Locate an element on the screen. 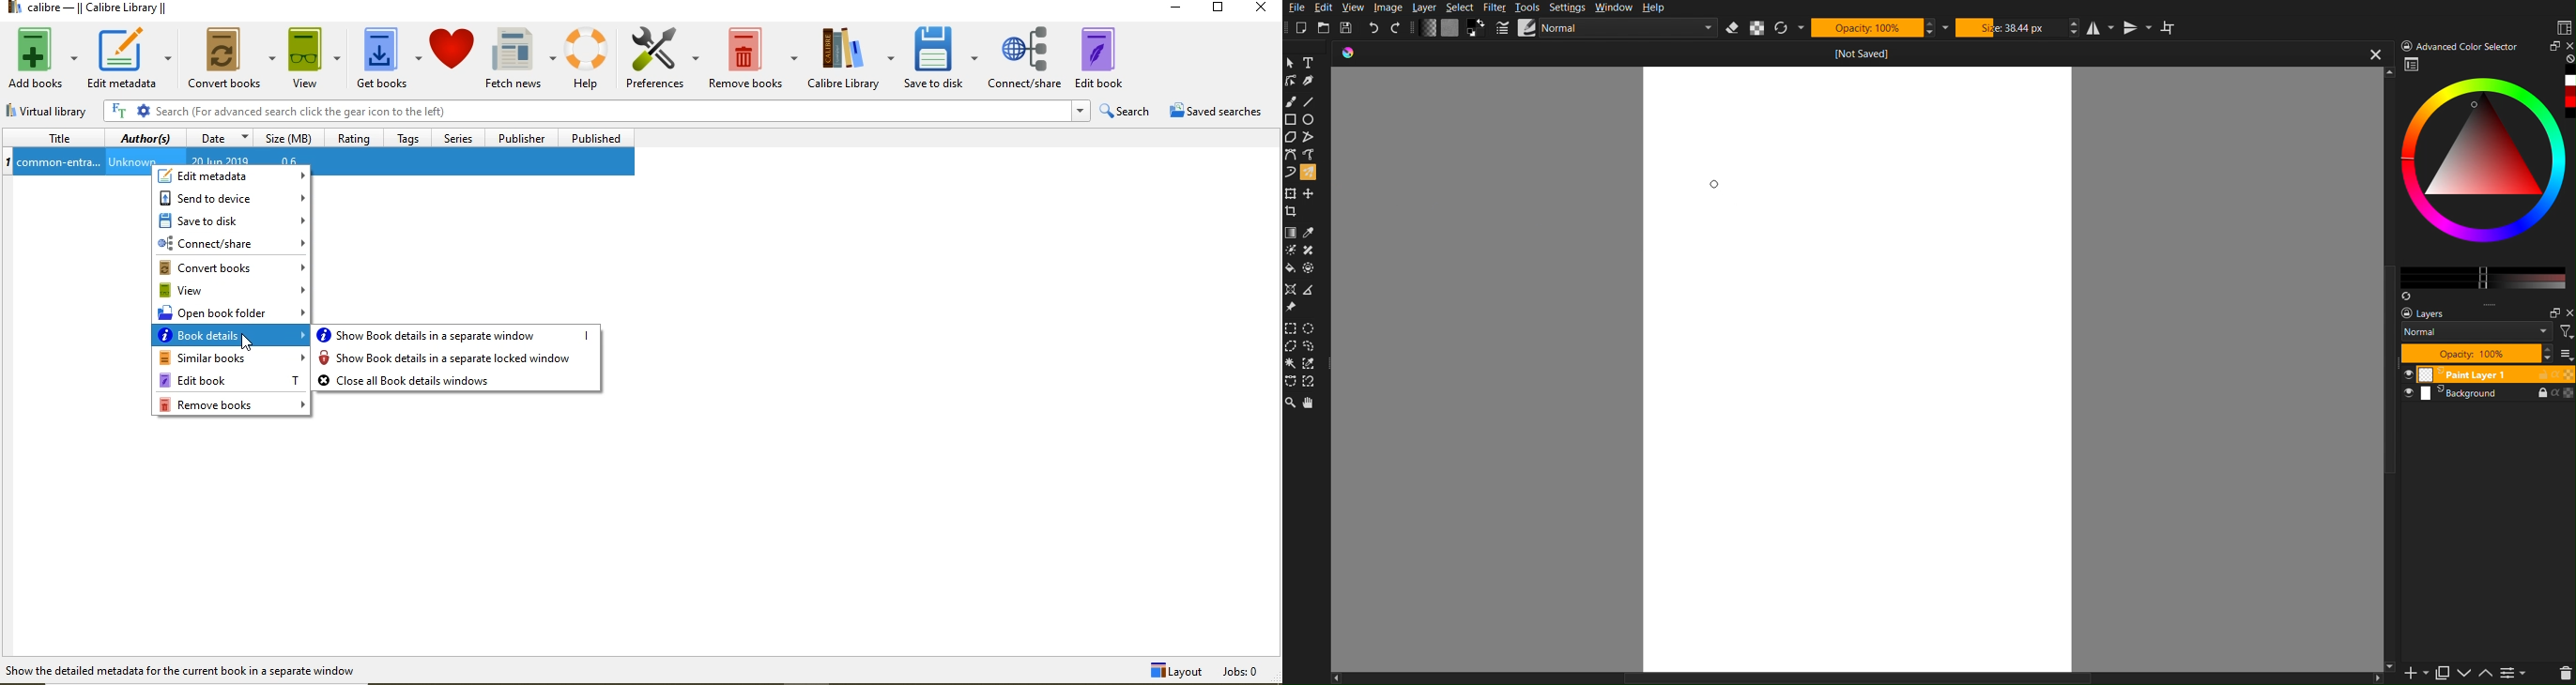 The image size is (2576, 700). remove books is located at coordinates (755, 54).